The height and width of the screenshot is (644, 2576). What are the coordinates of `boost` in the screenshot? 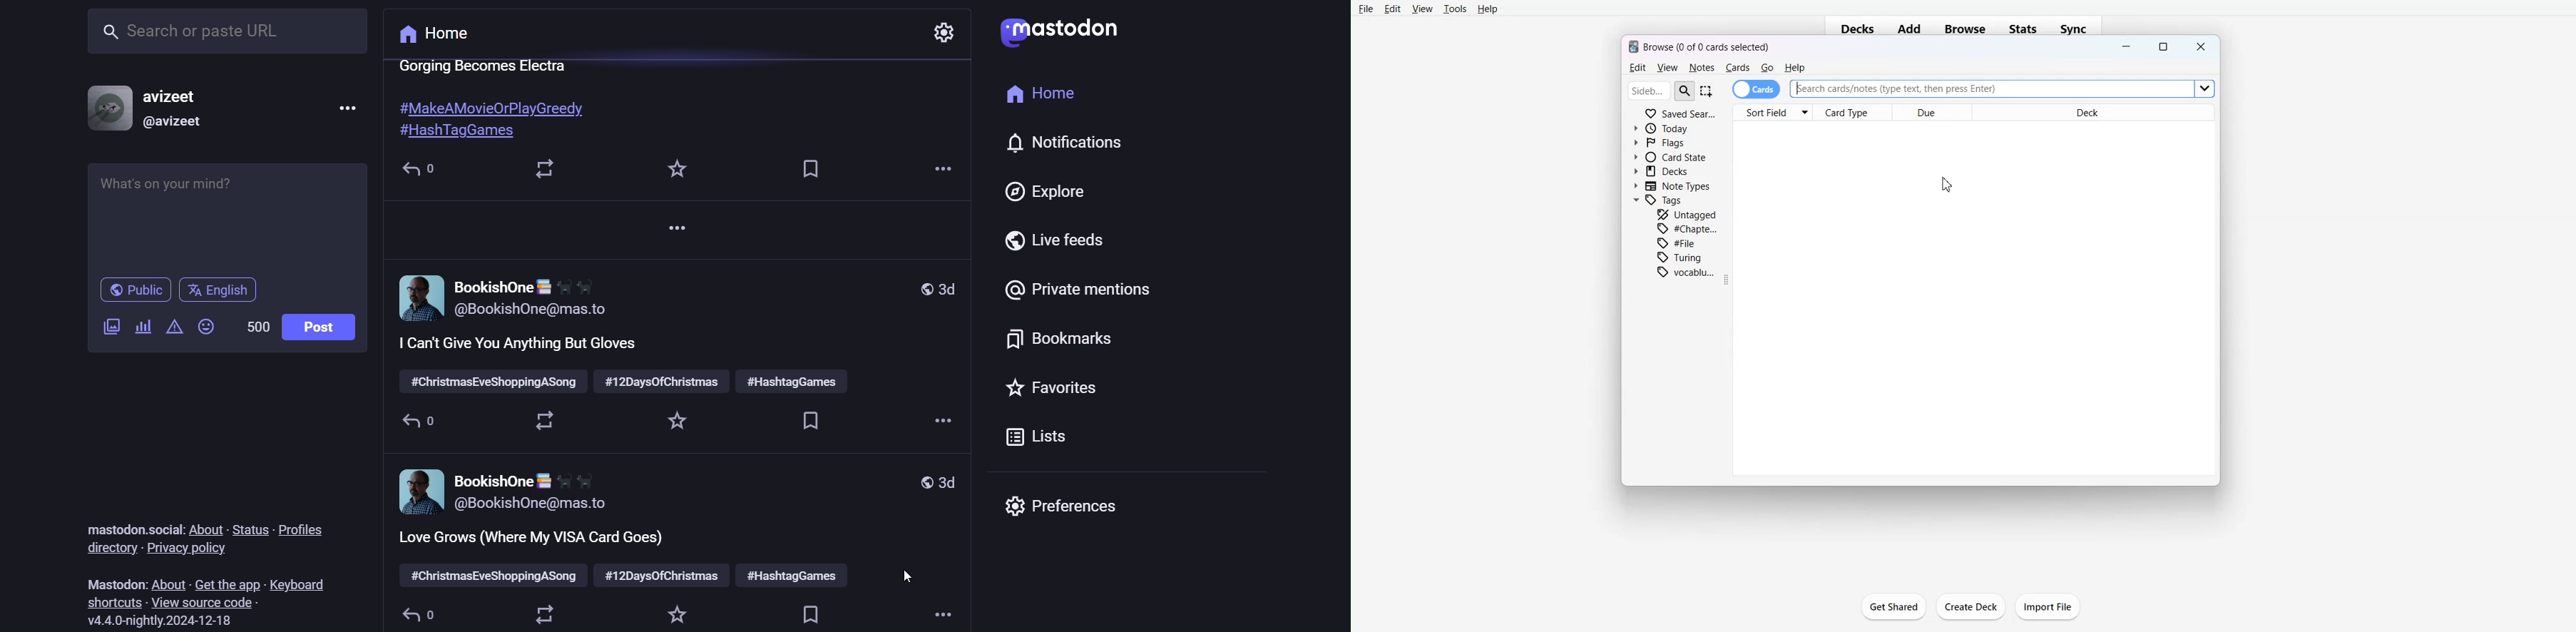 It's located at (537, 168).